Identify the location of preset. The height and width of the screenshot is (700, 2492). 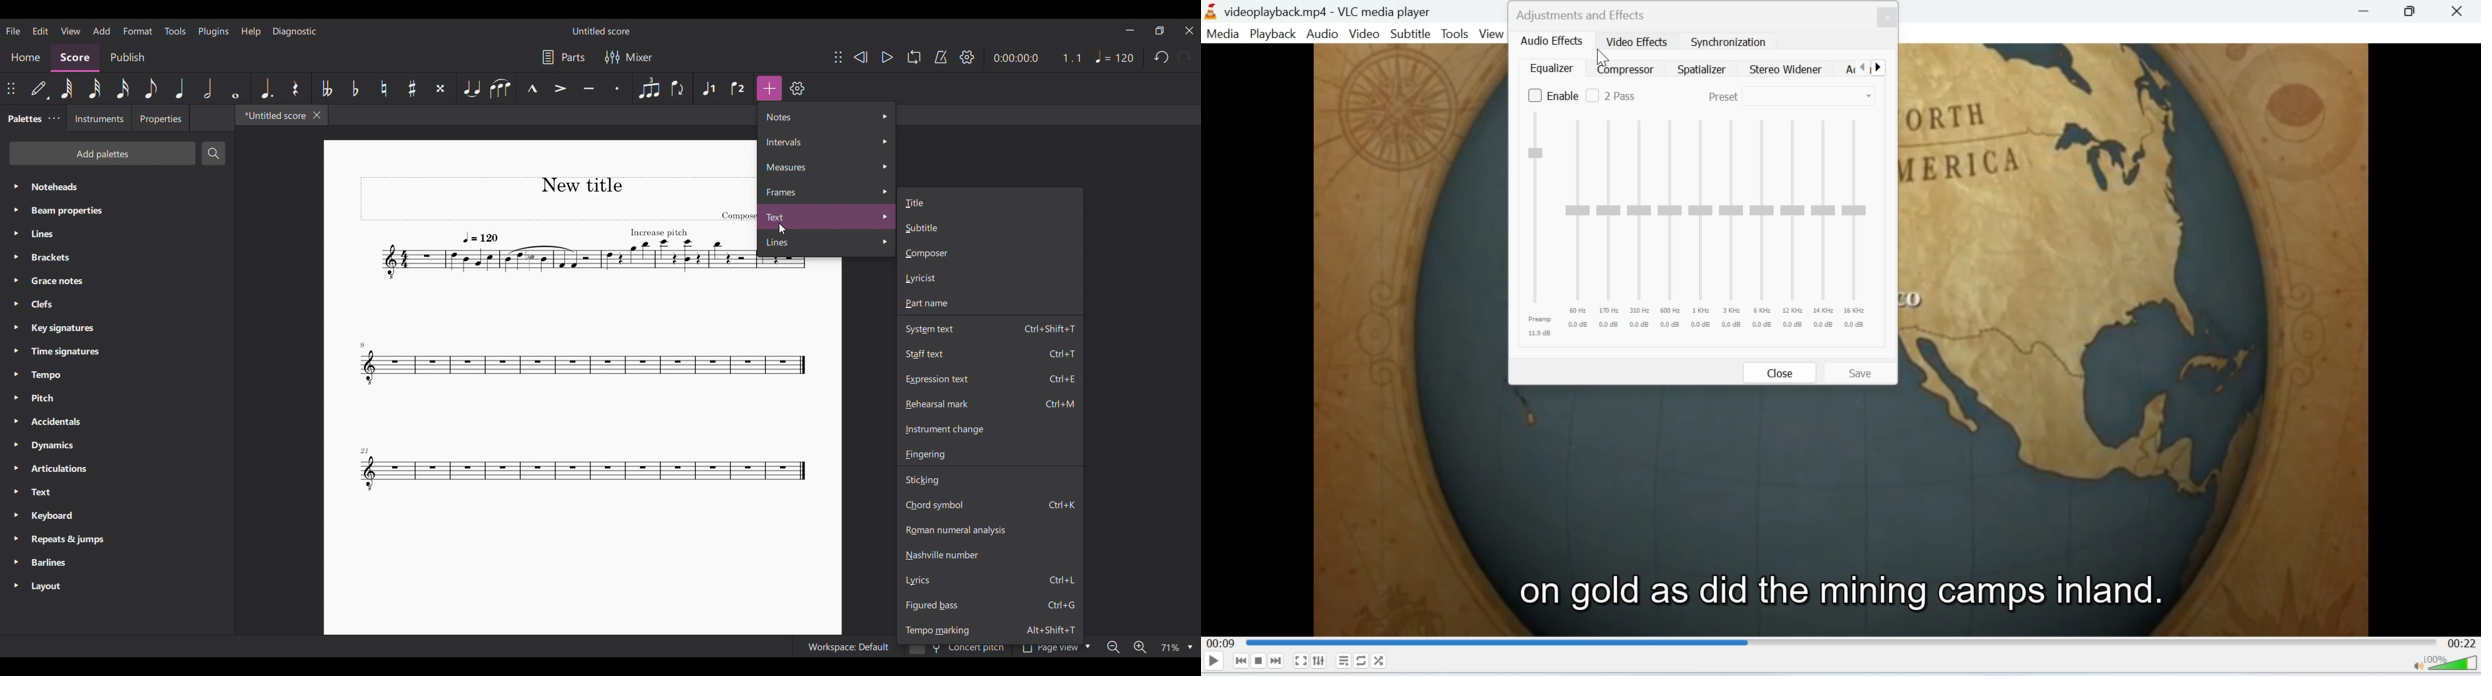
(1788, 96).